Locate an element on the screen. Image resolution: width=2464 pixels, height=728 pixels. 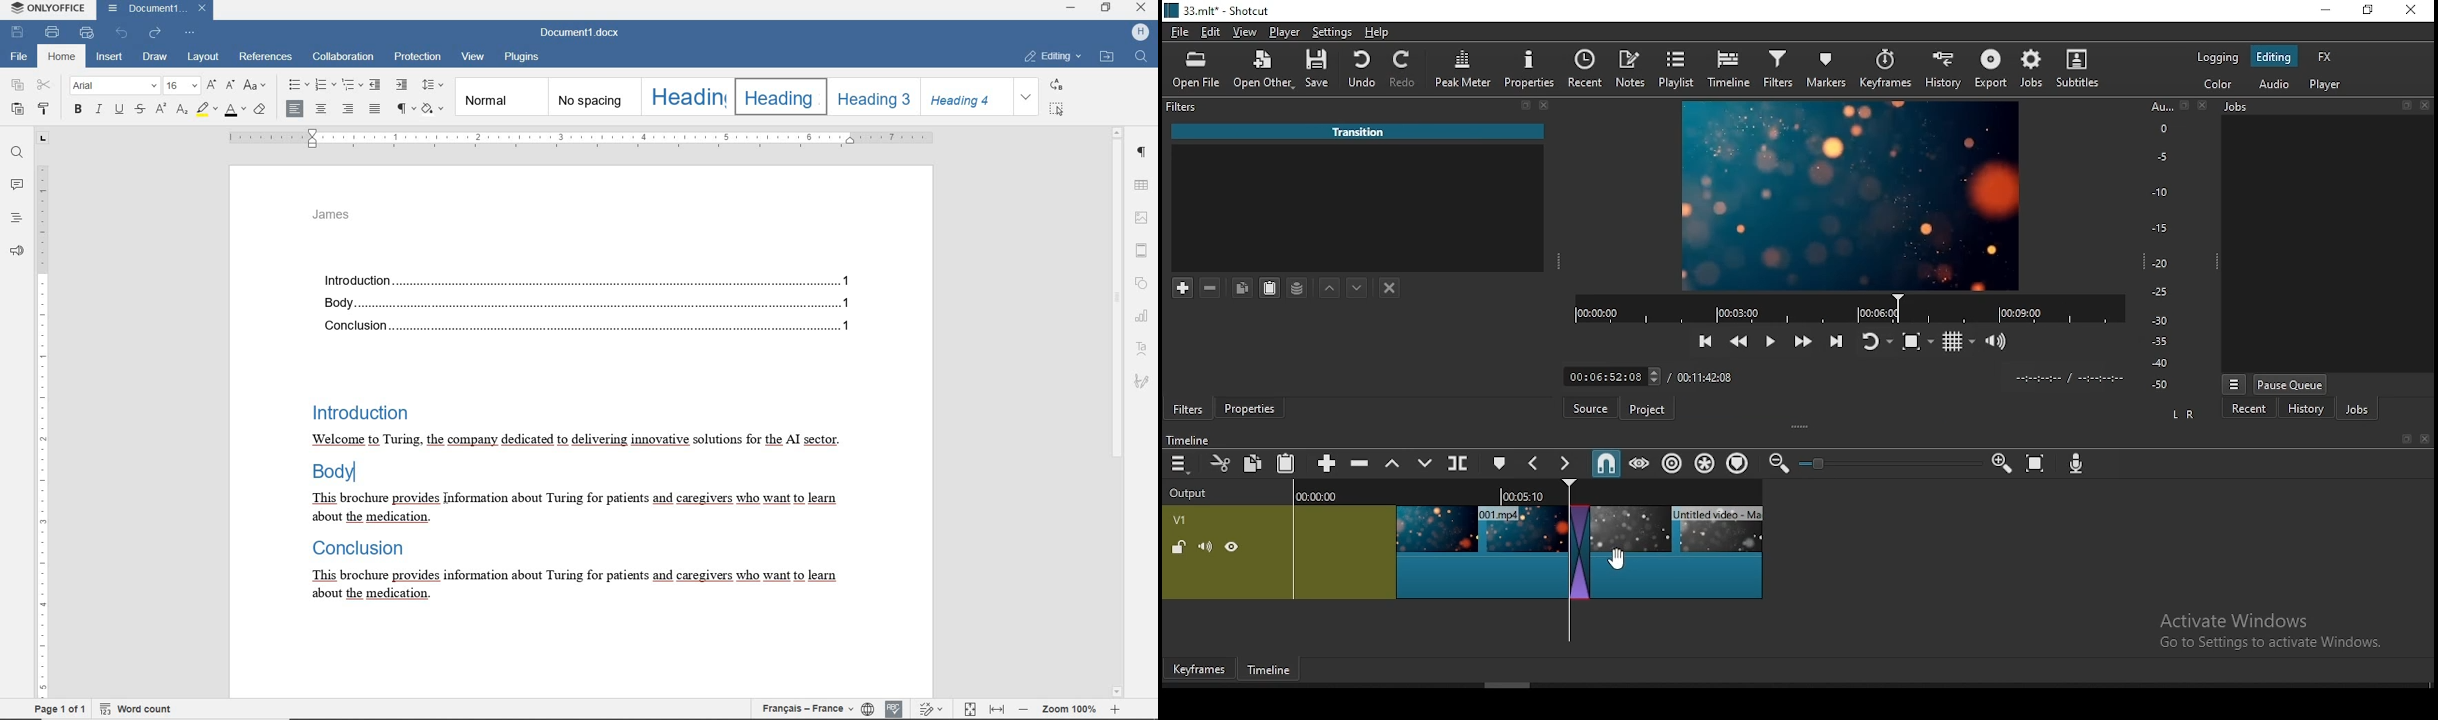
PLUGINS is located at coordinates (526, 58).